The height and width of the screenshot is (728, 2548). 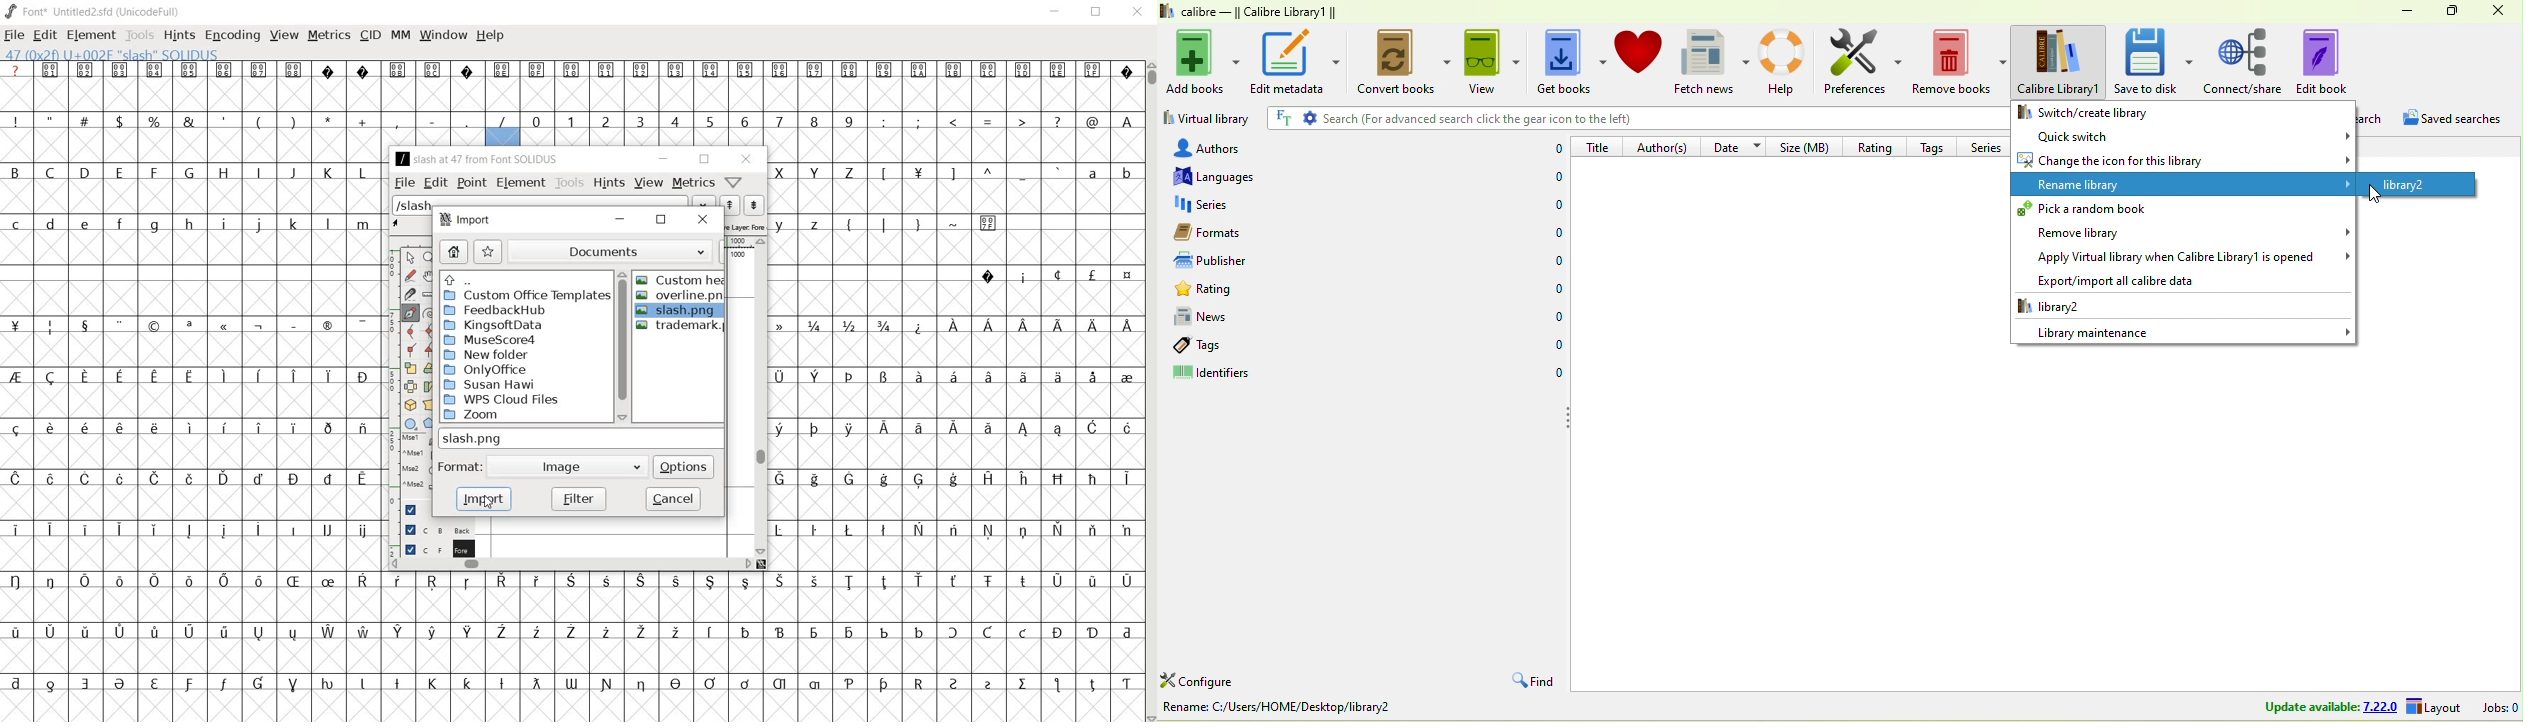 I want to click on empty cells, so click(x=189, y=196).